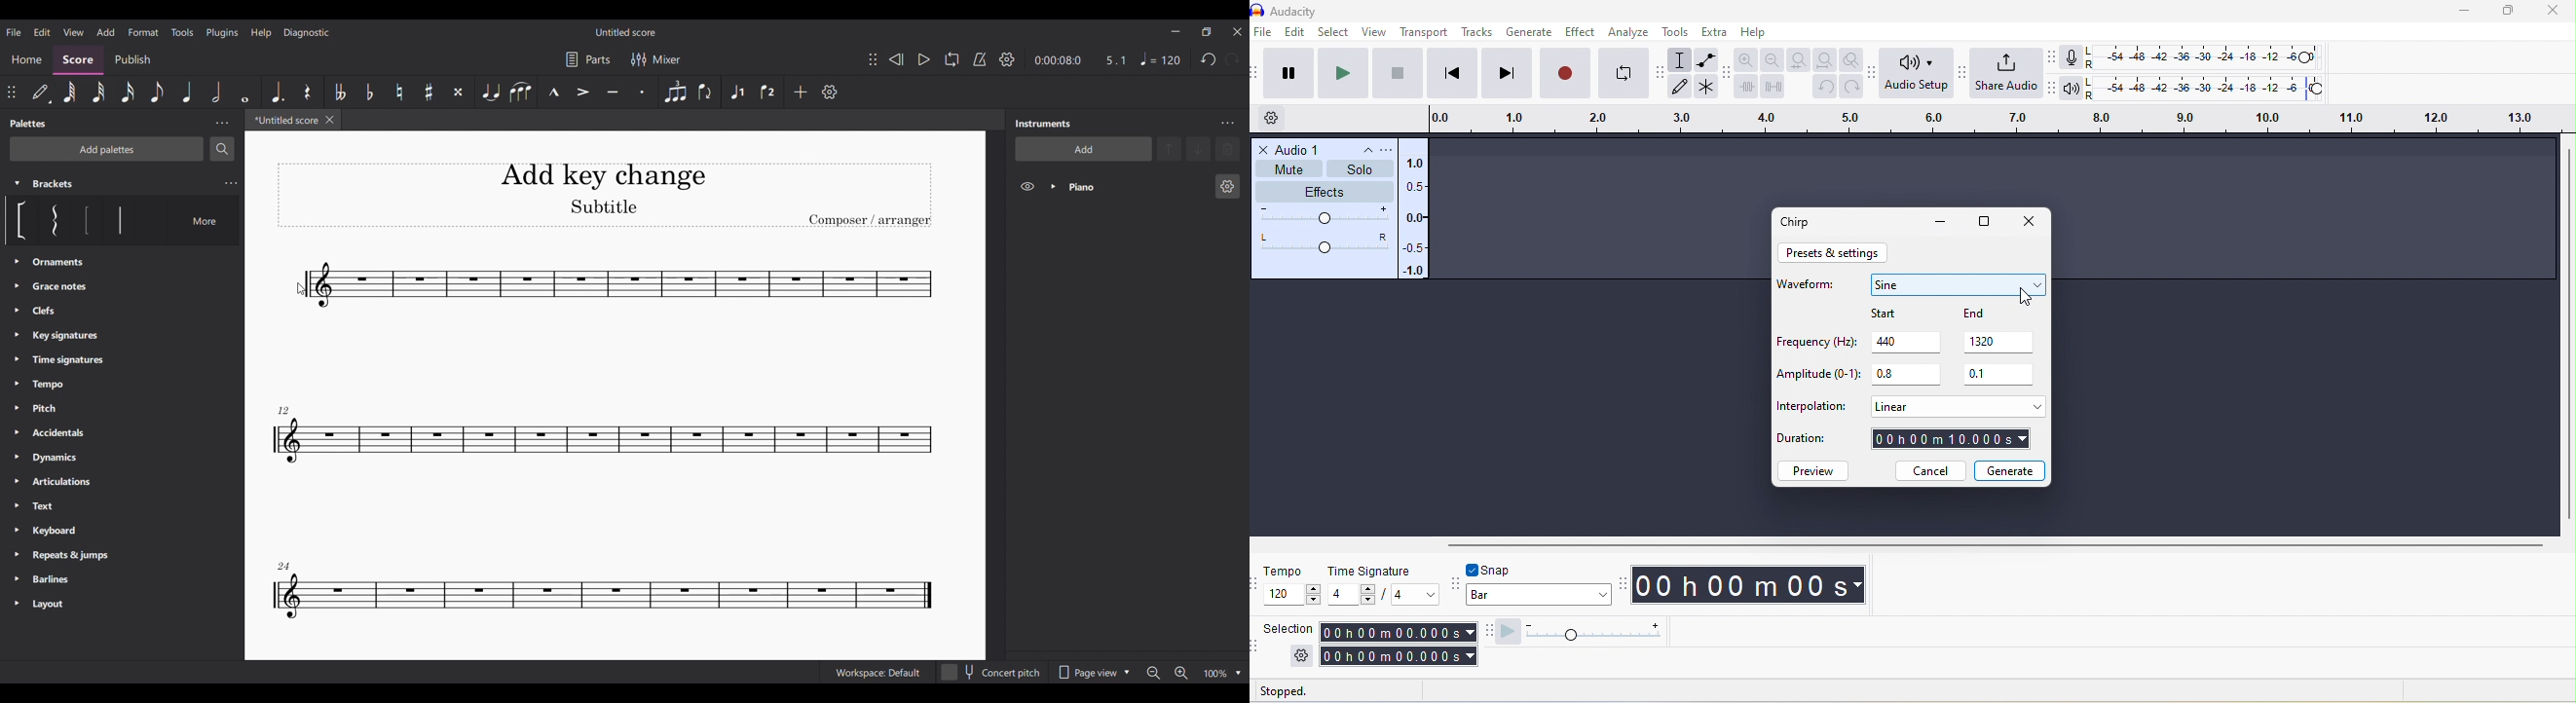 The width and height of the screenshot is (2576, 728). I want to click on recording level, so click(2202, 56).